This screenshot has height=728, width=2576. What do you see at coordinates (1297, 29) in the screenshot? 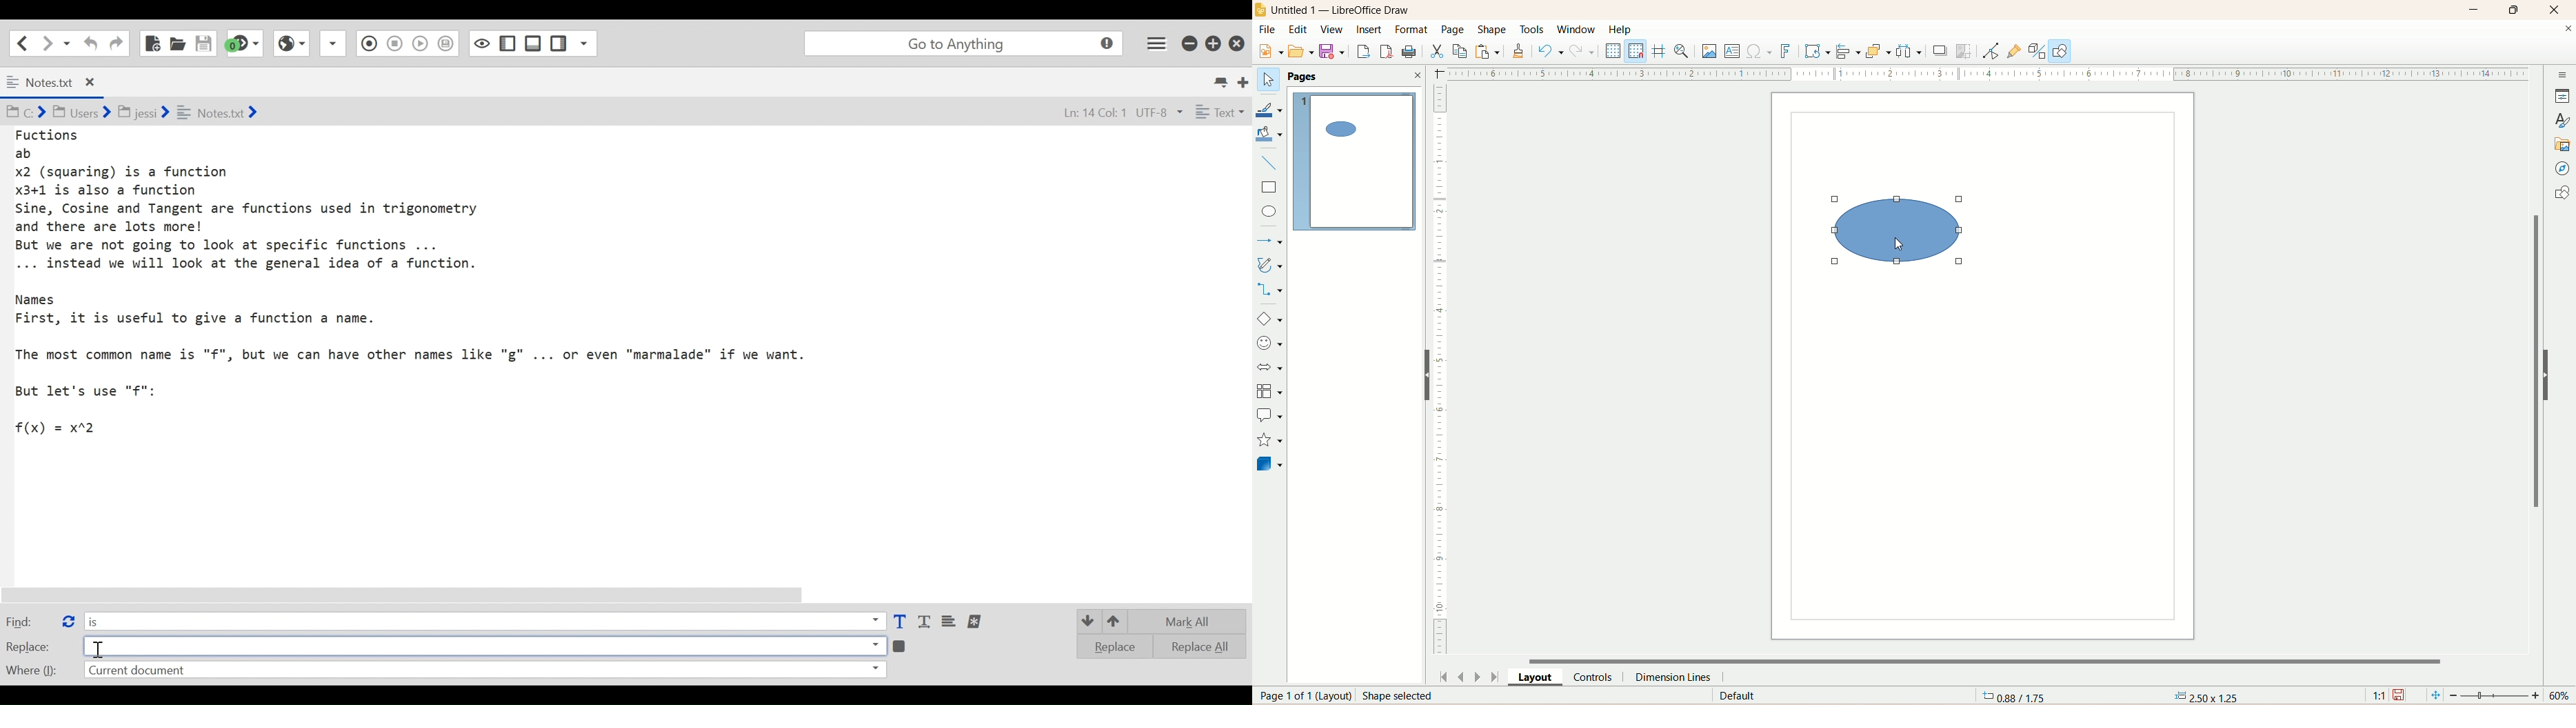
I see `edit` at bounding box center [1297, 29].